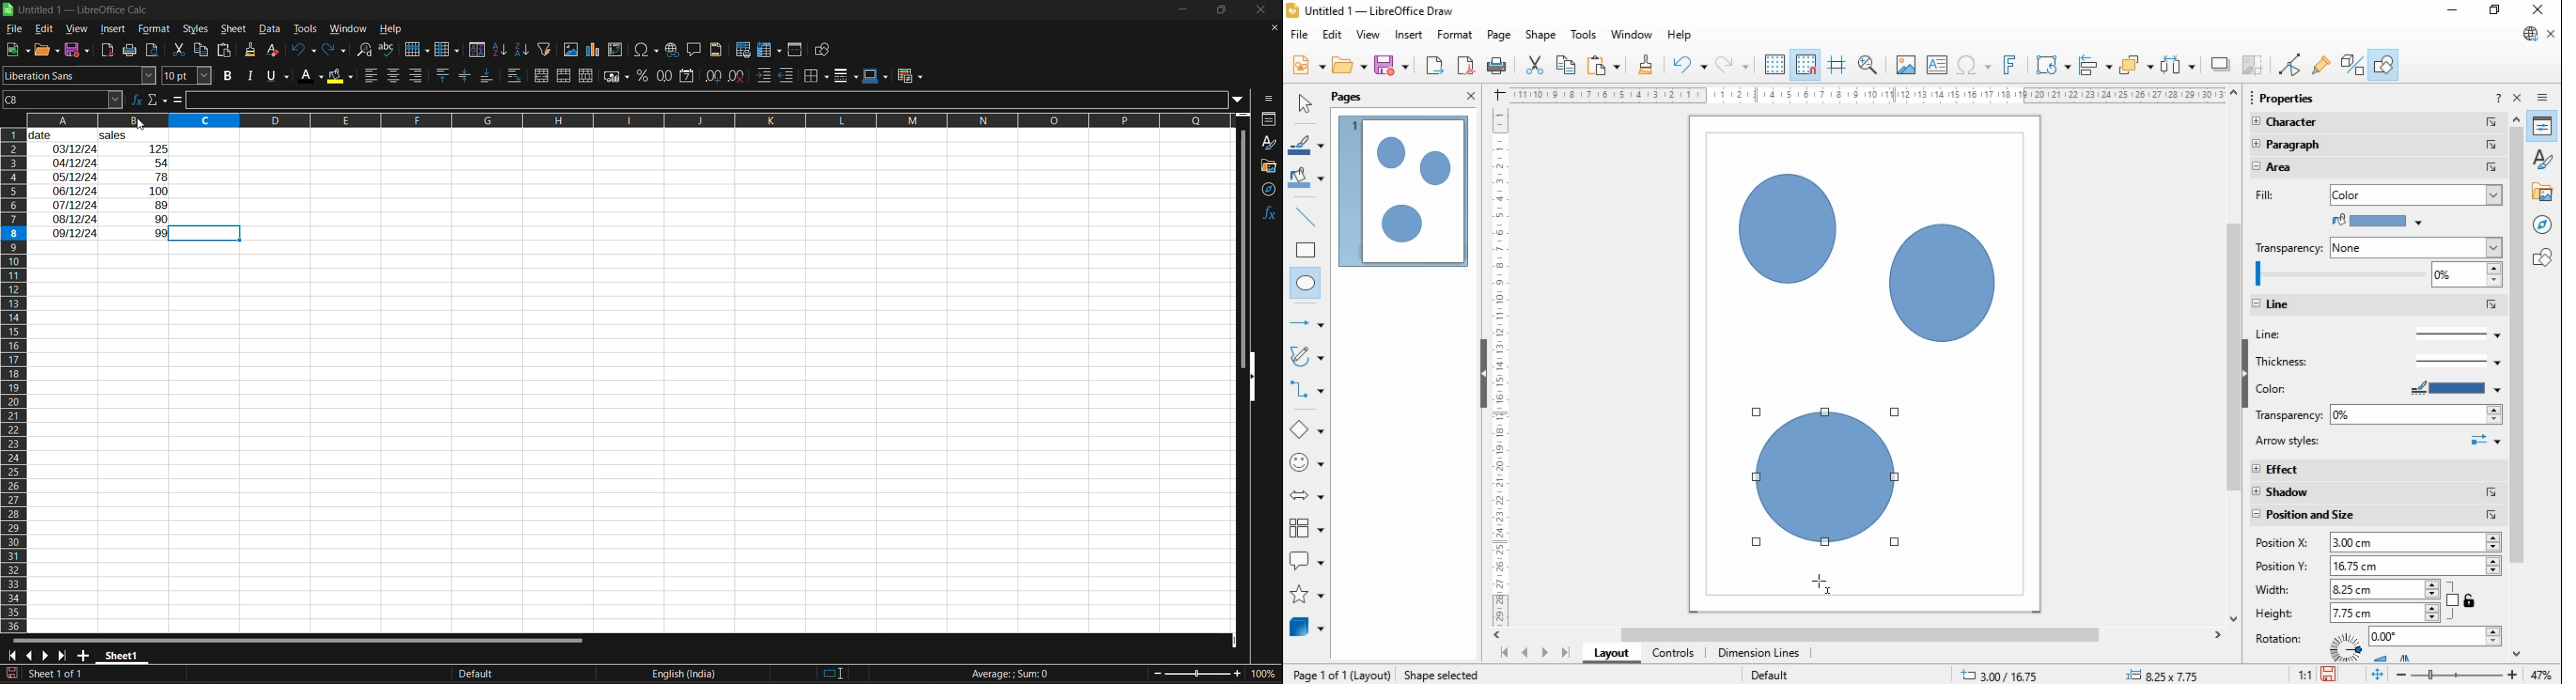 The image size is (2576, 700). What do you see at coordinates (27, 655) in the screenshot?
I see `scroll to previous sheet` at bounding box center [27, 655].